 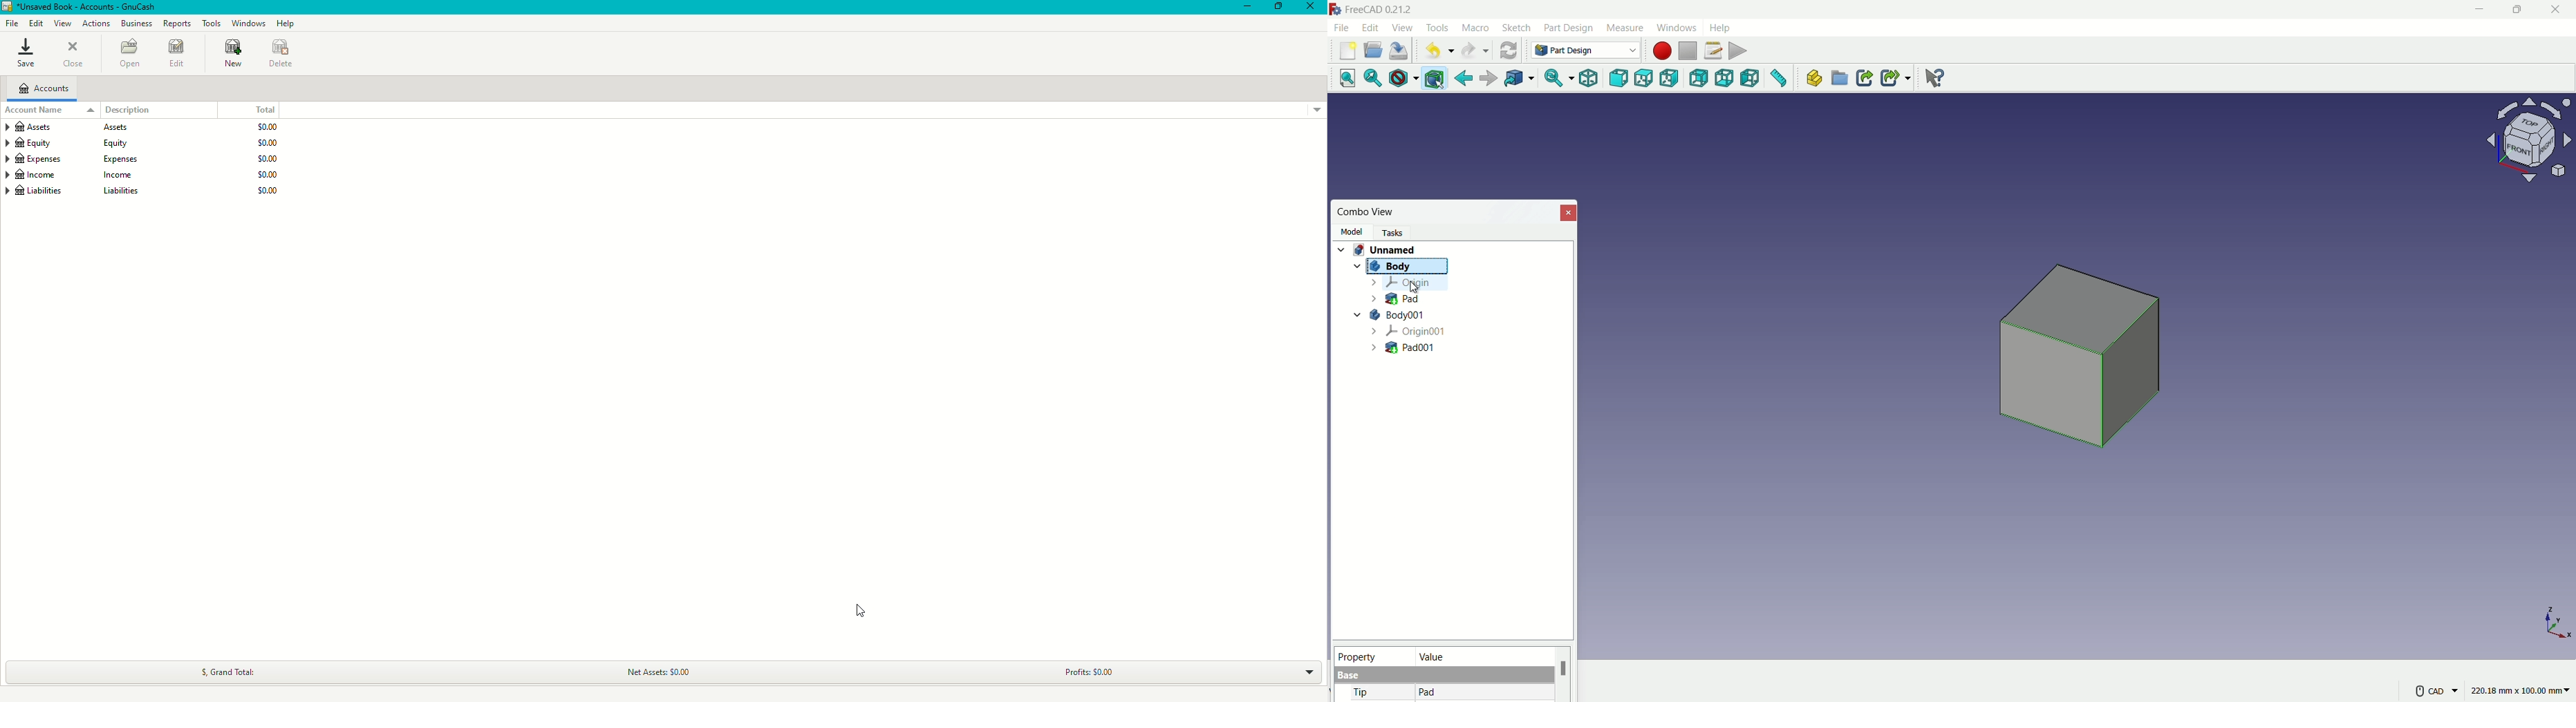 What do you see at coordinates (1372, 655) in the screenshot?
I see `property` at bounding box center [1372, 655].